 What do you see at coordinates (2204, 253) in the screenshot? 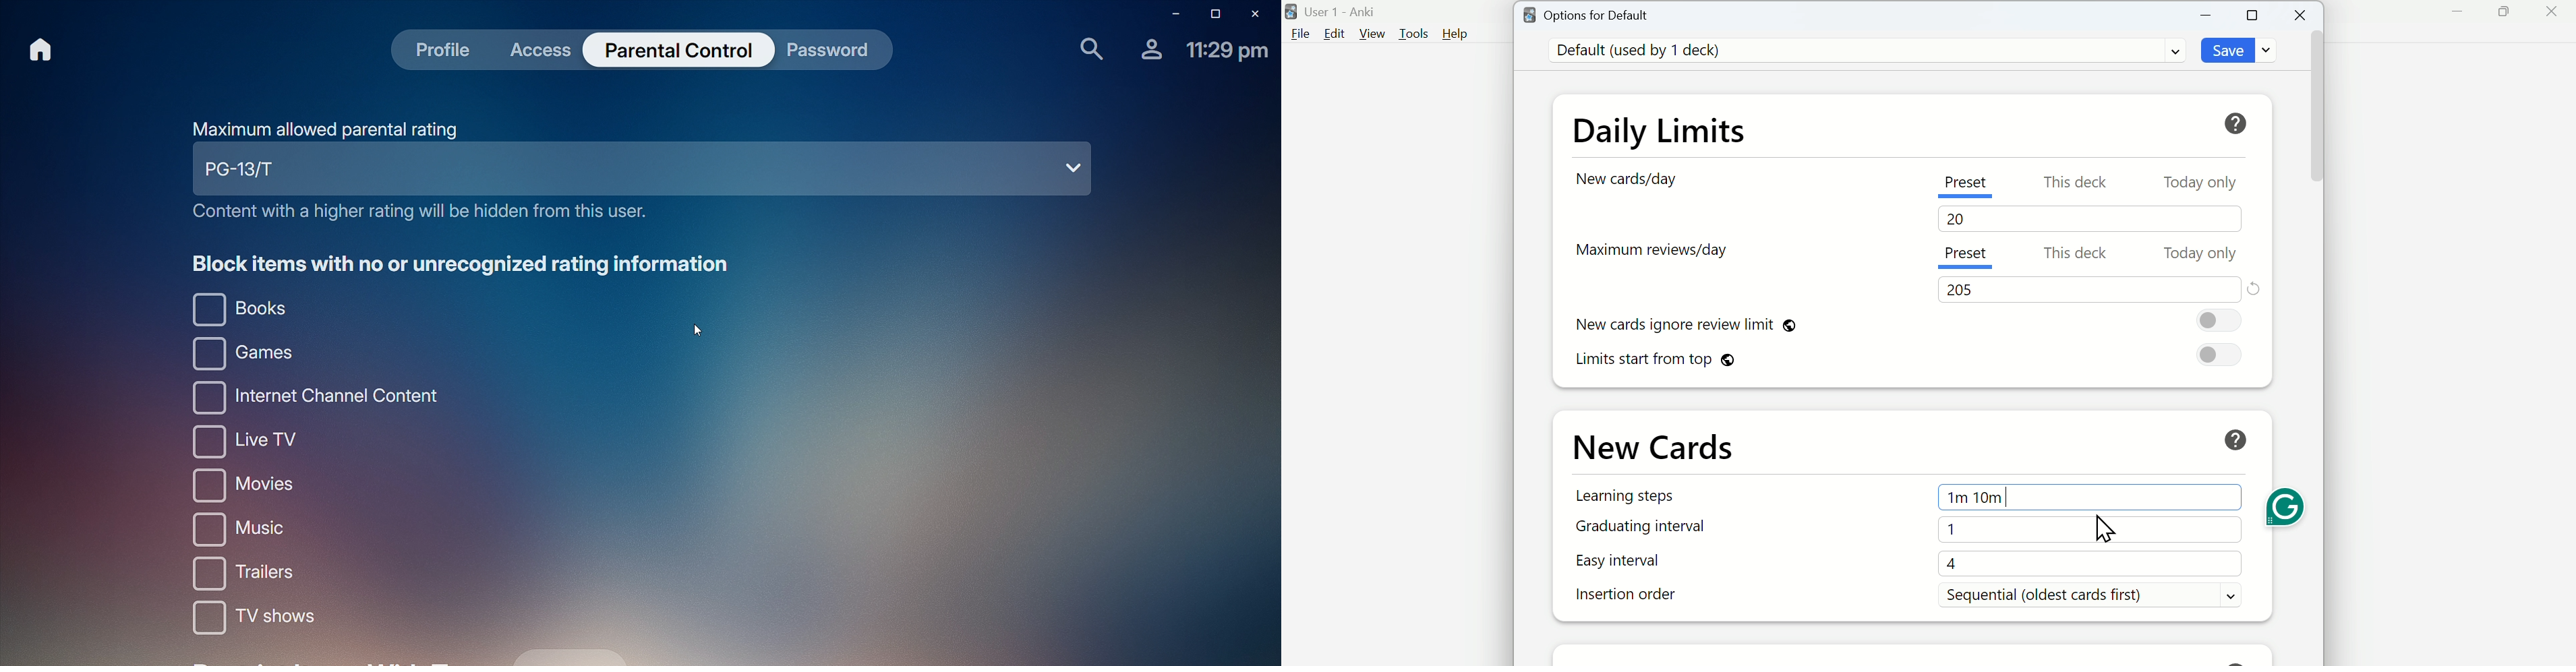
I see `Today only` at bounding box center [2204, 253].